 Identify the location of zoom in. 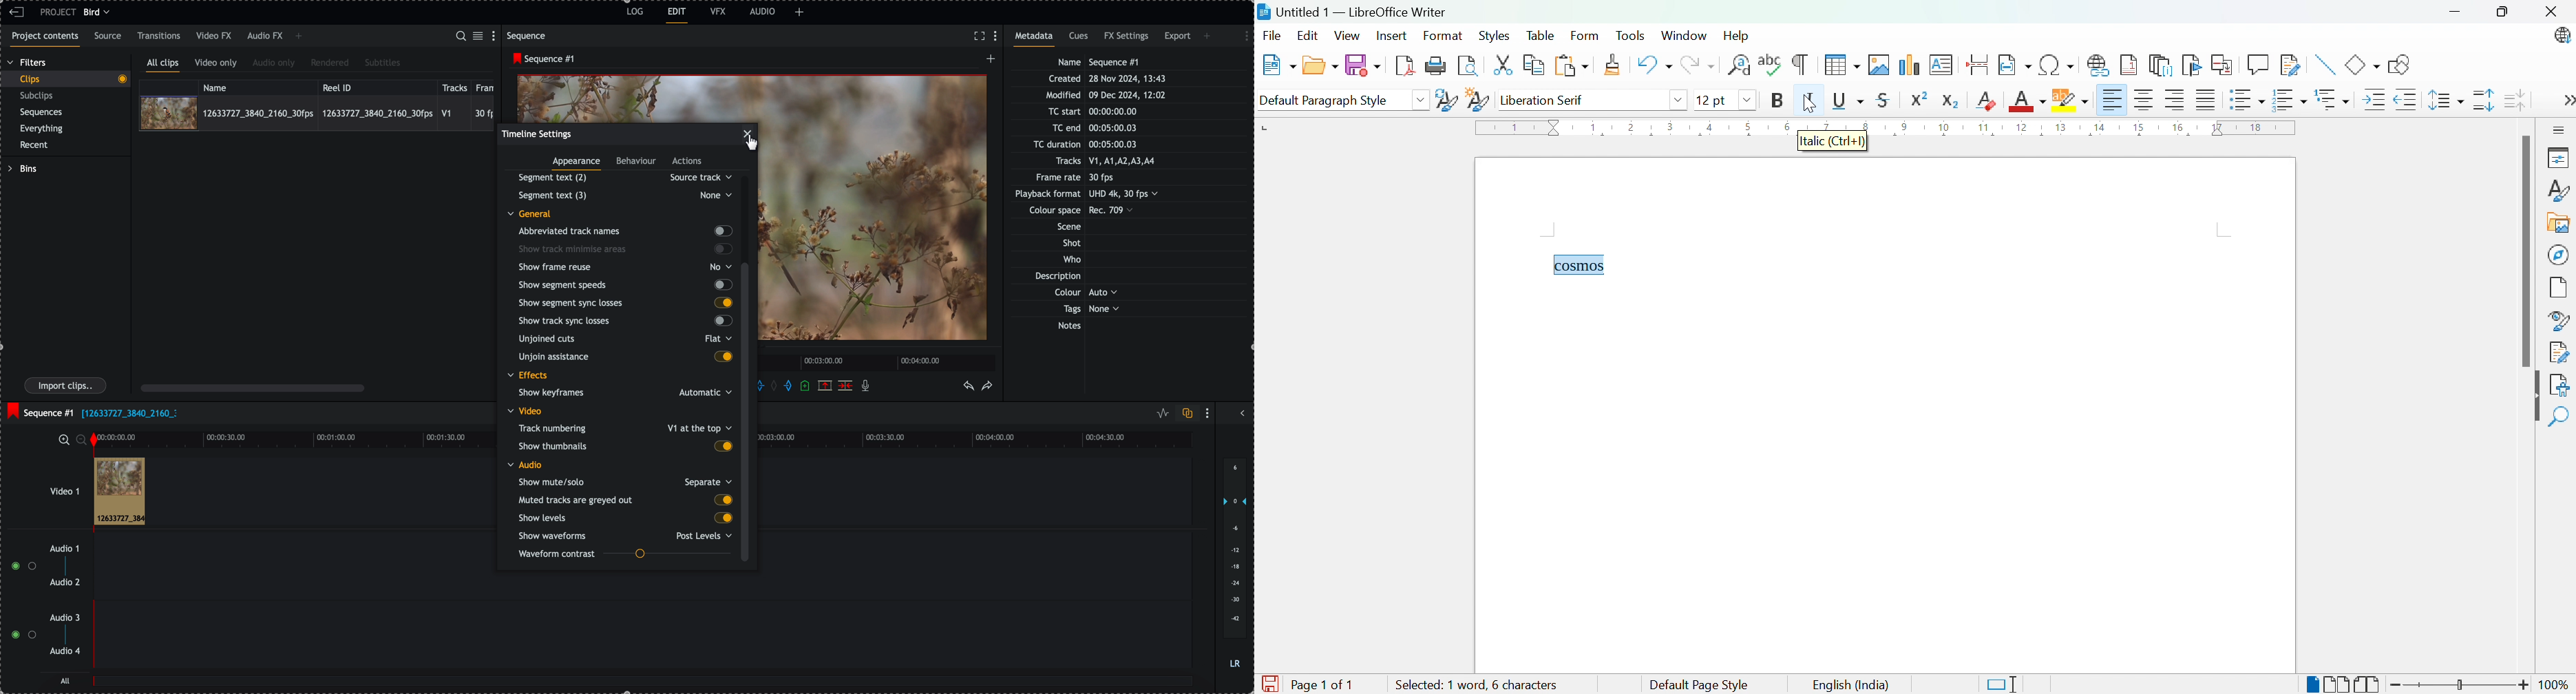
(63, 439).